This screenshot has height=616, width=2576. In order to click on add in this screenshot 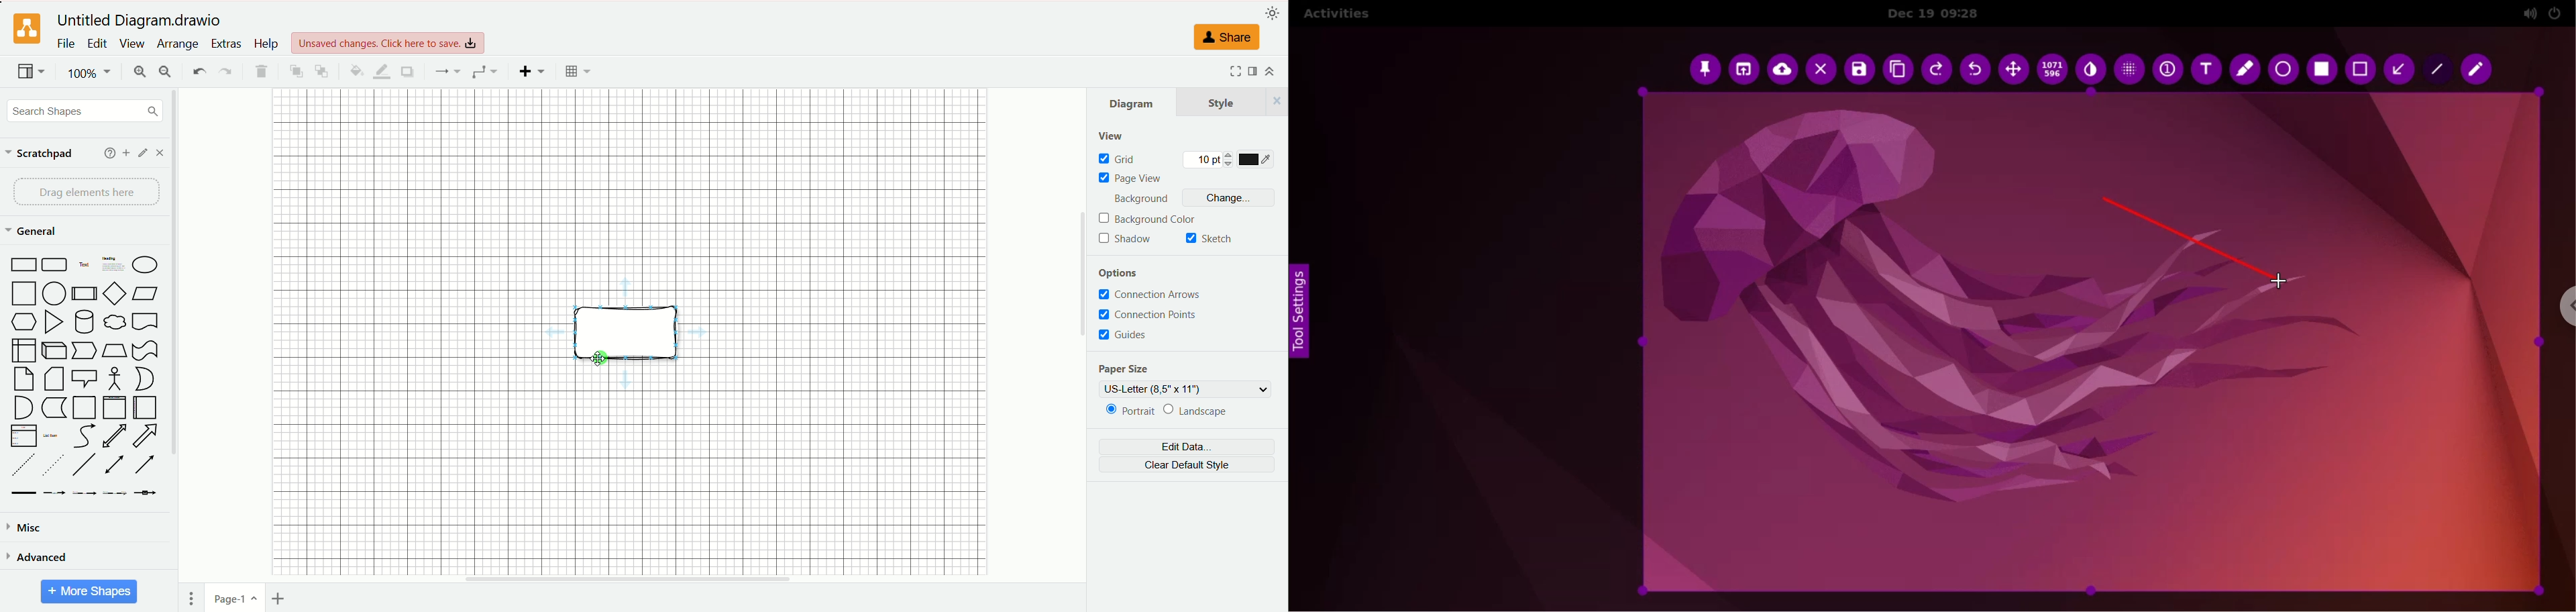, I will do `click(127, 153)`.